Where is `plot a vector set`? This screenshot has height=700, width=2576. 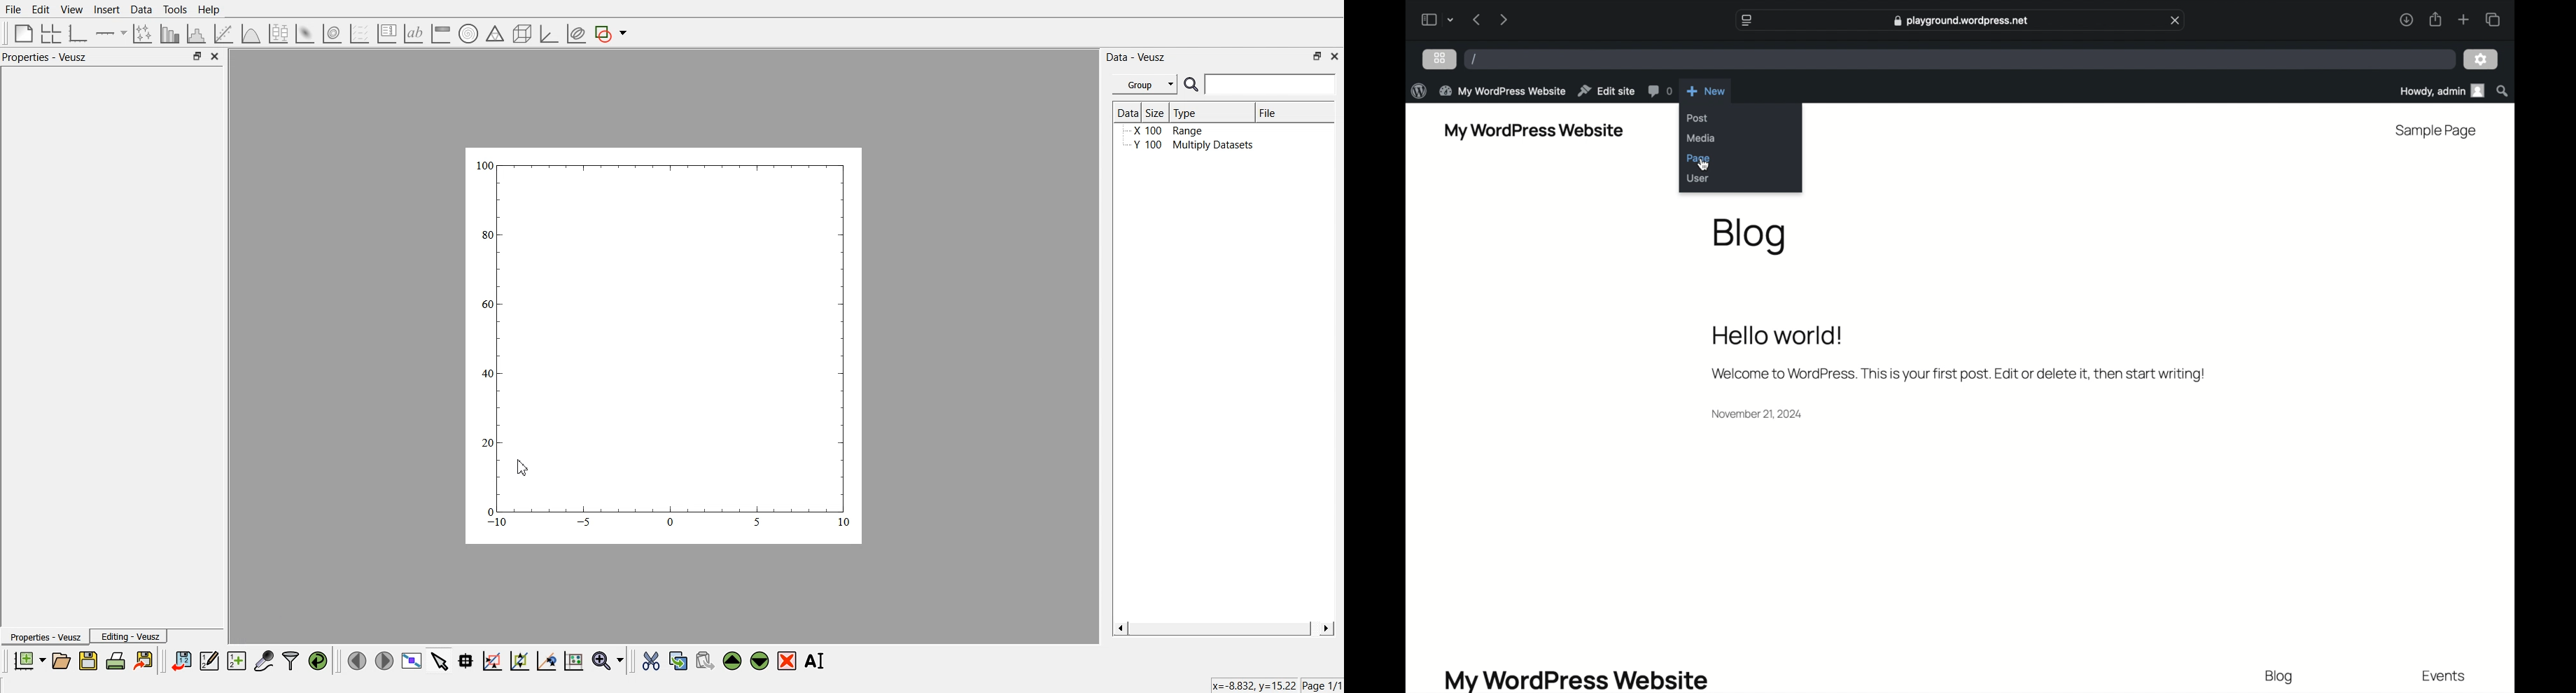 plot a vector set is located at coordinates (360, 34).